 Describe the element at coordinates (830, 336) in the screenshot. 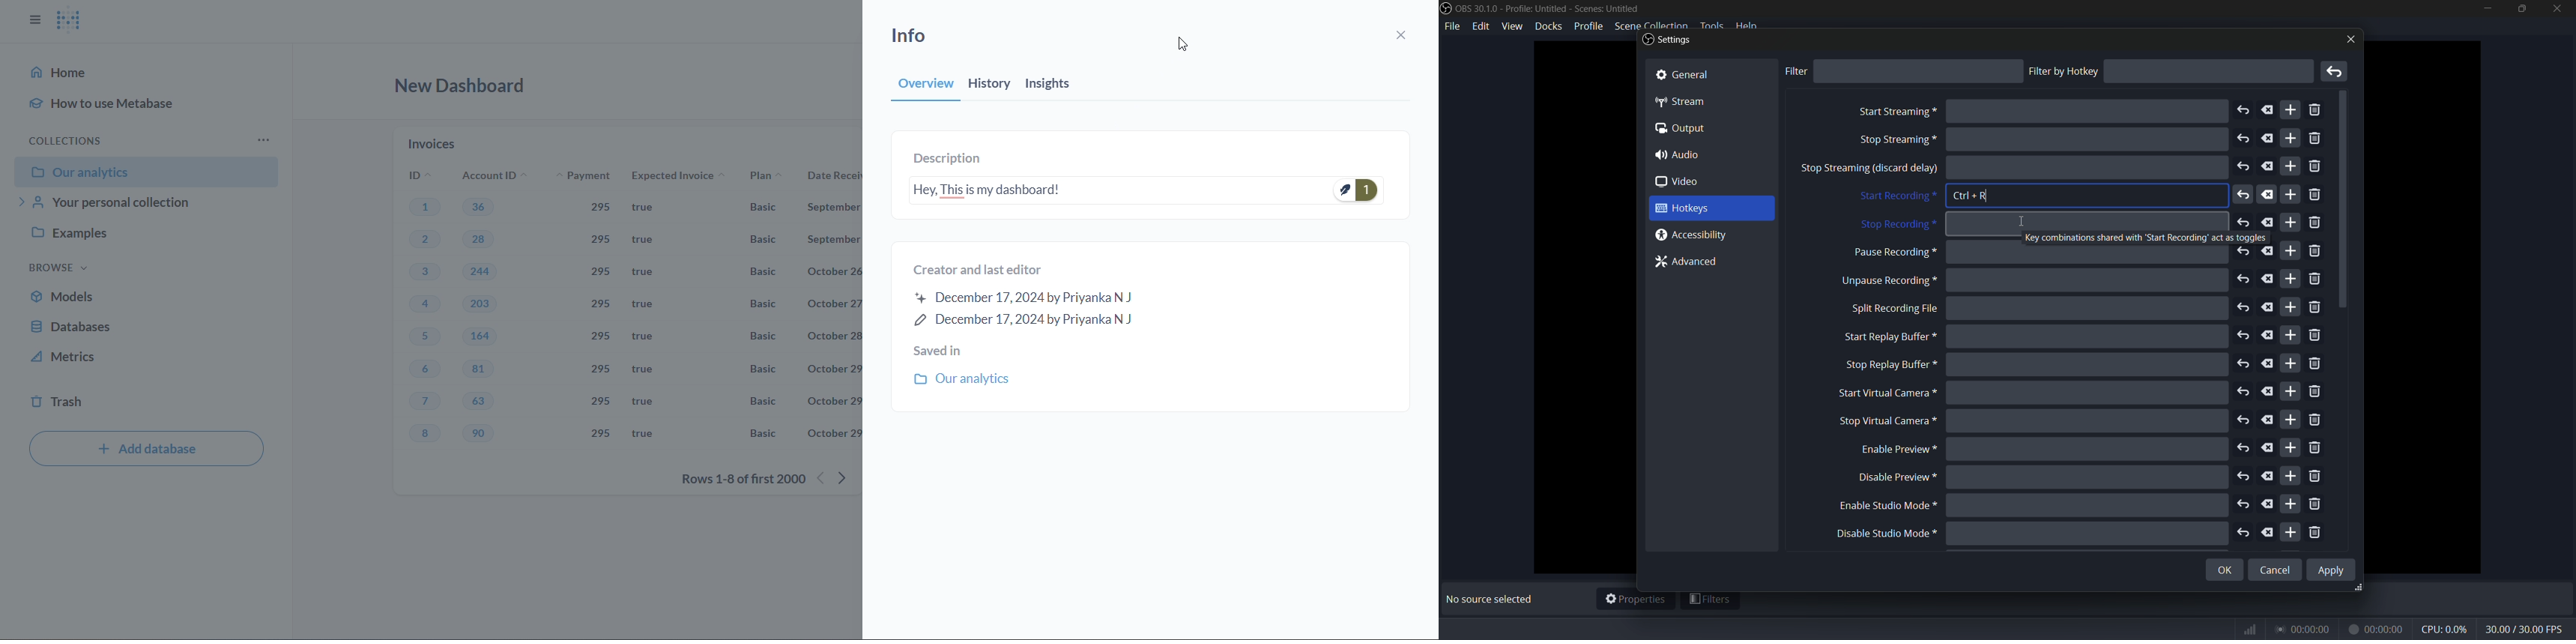

I see `october 28` at that location.